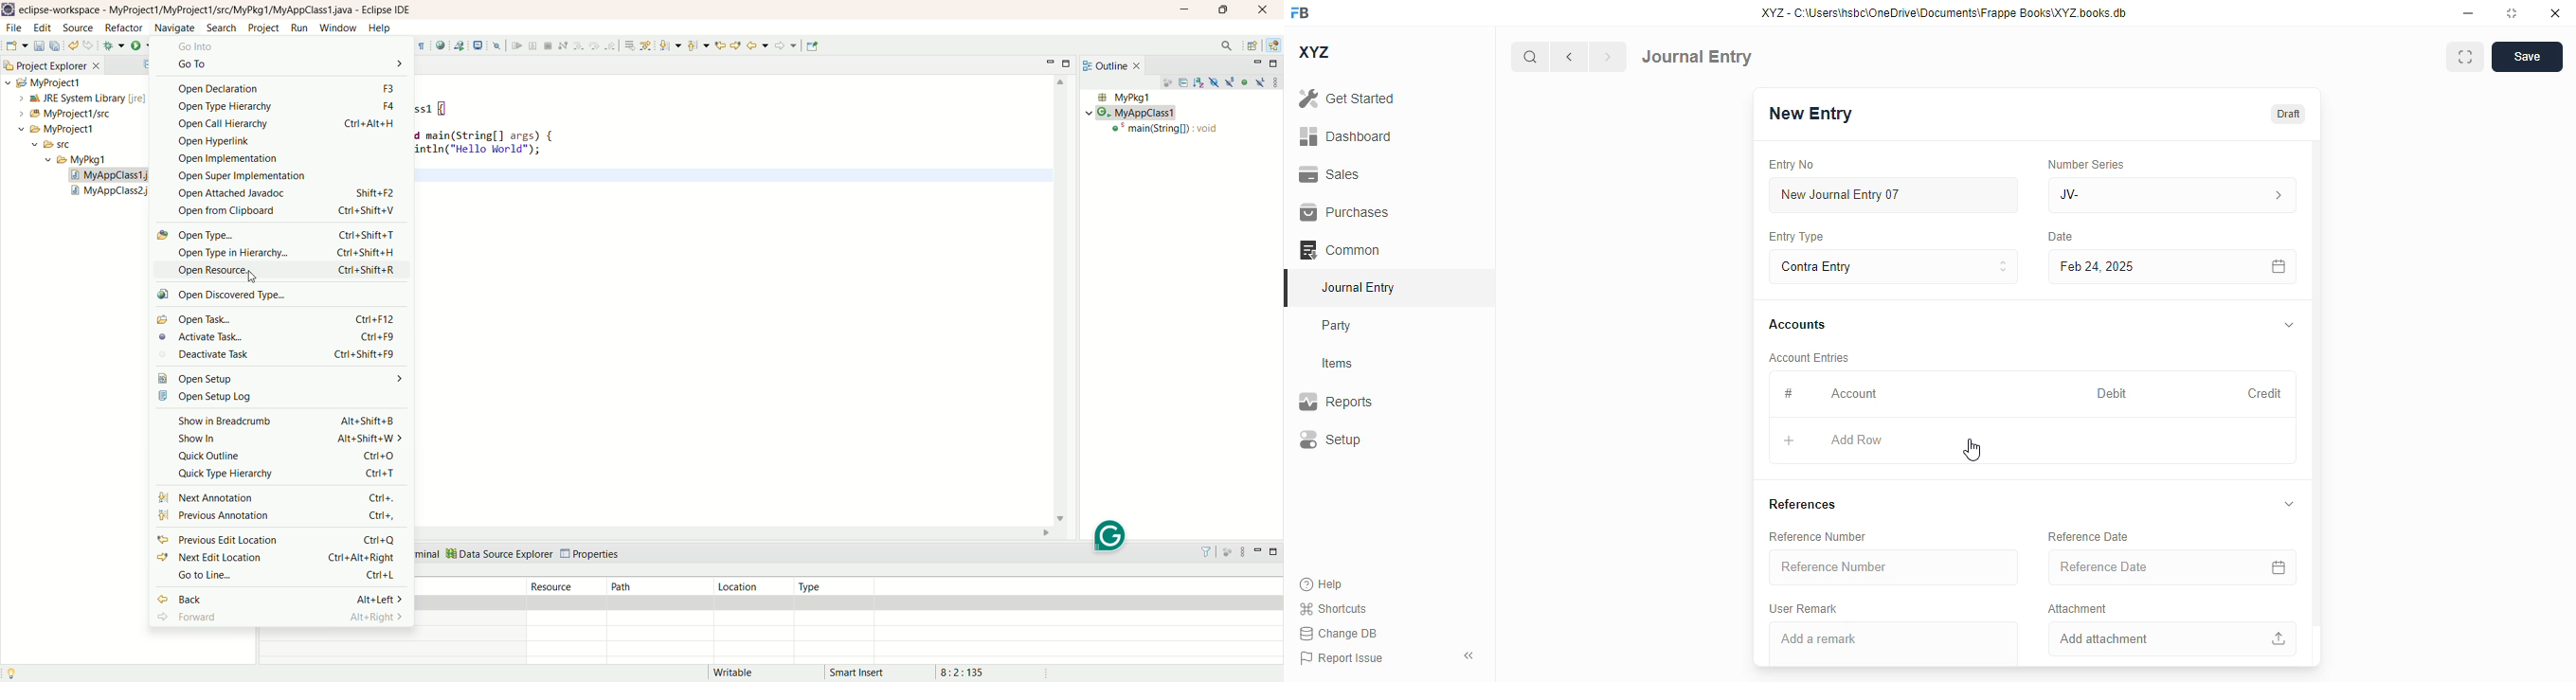 The width and height of the screenshot is (2576, 700). Describe the element at coordinates (1275, 44) in the screenshot. I see `java EE` at that location.